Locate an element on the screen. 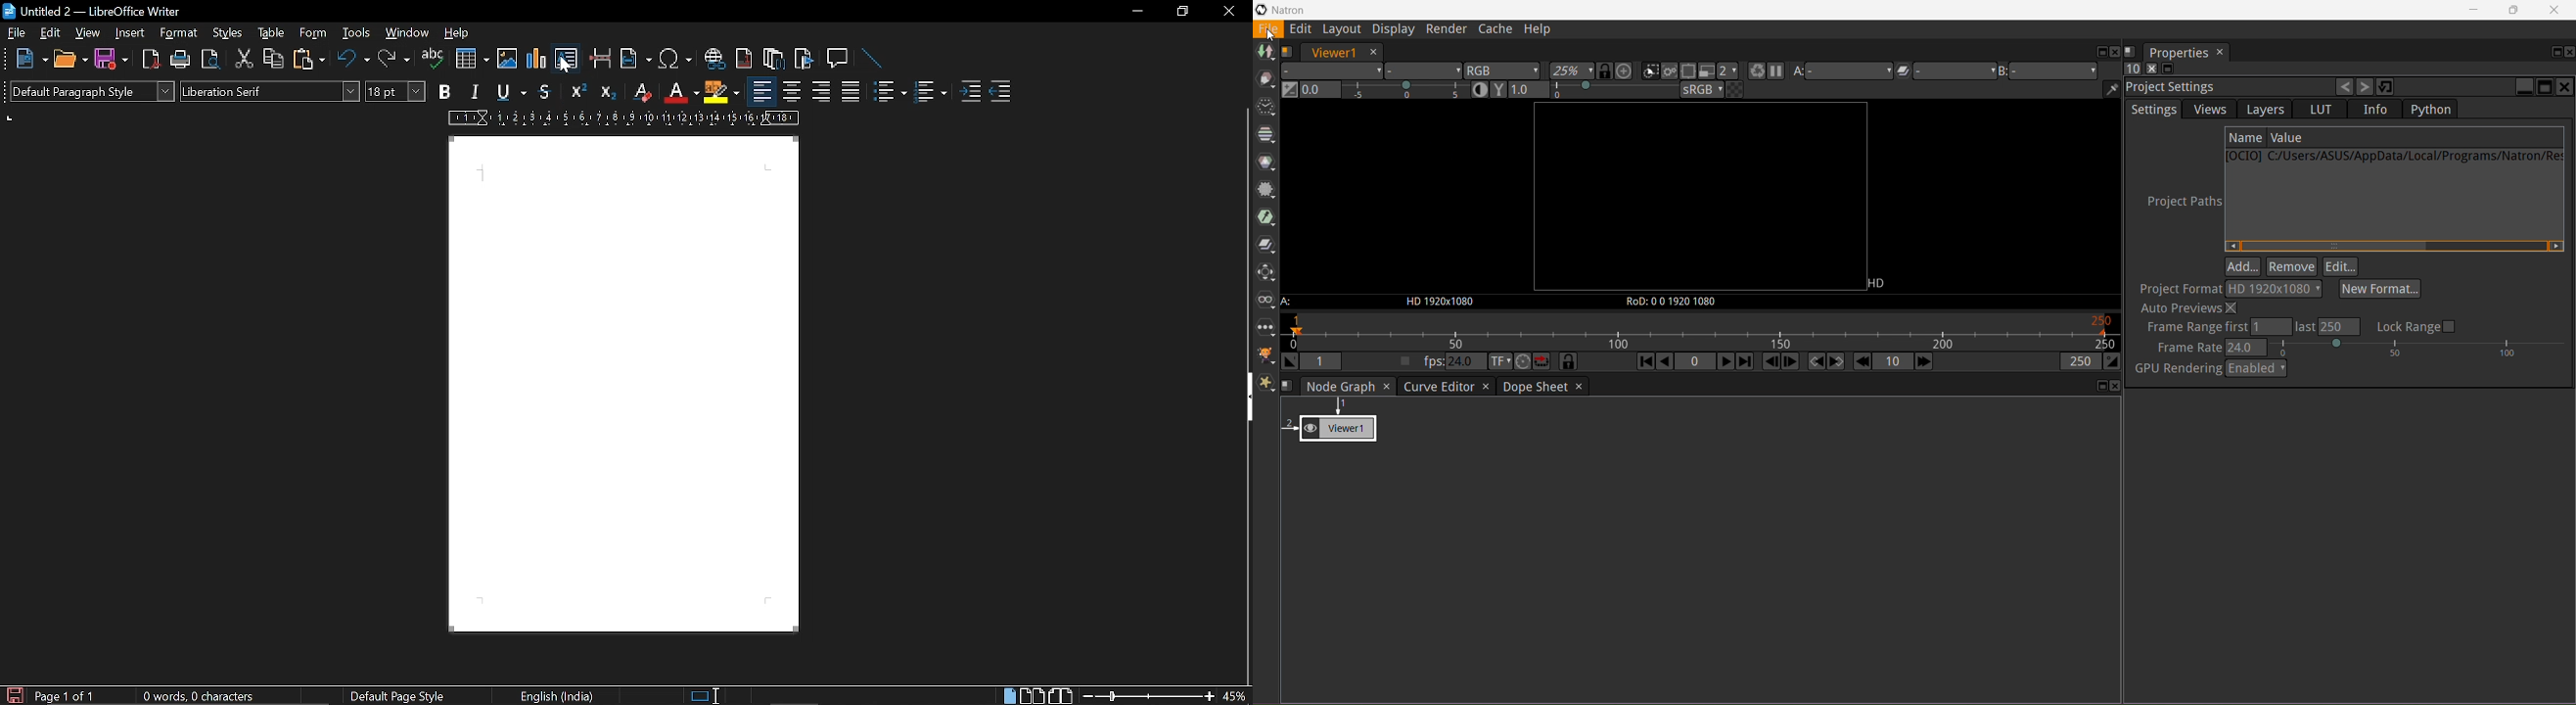 The height and width of the screenshot is (728, 2576). Current page is located at coordinates (624, 382).